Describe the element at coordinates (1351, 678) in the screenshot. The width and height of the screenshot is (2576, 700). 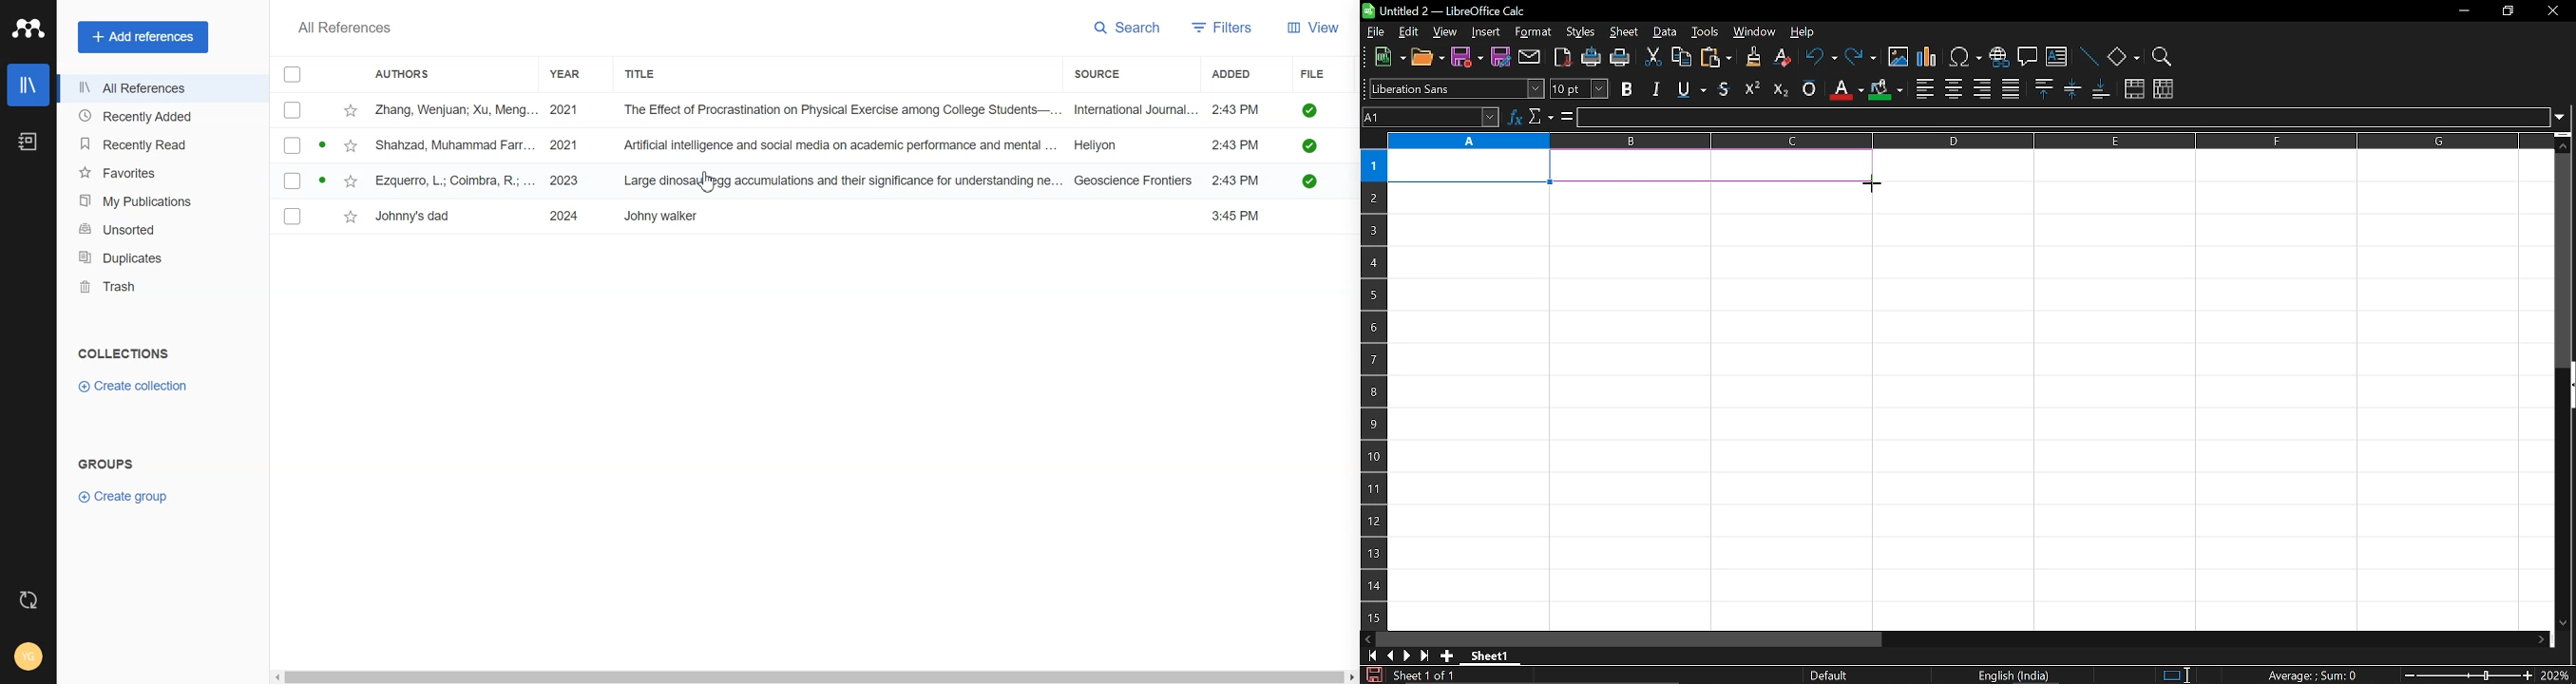
I see `Scroll Right` at that location.